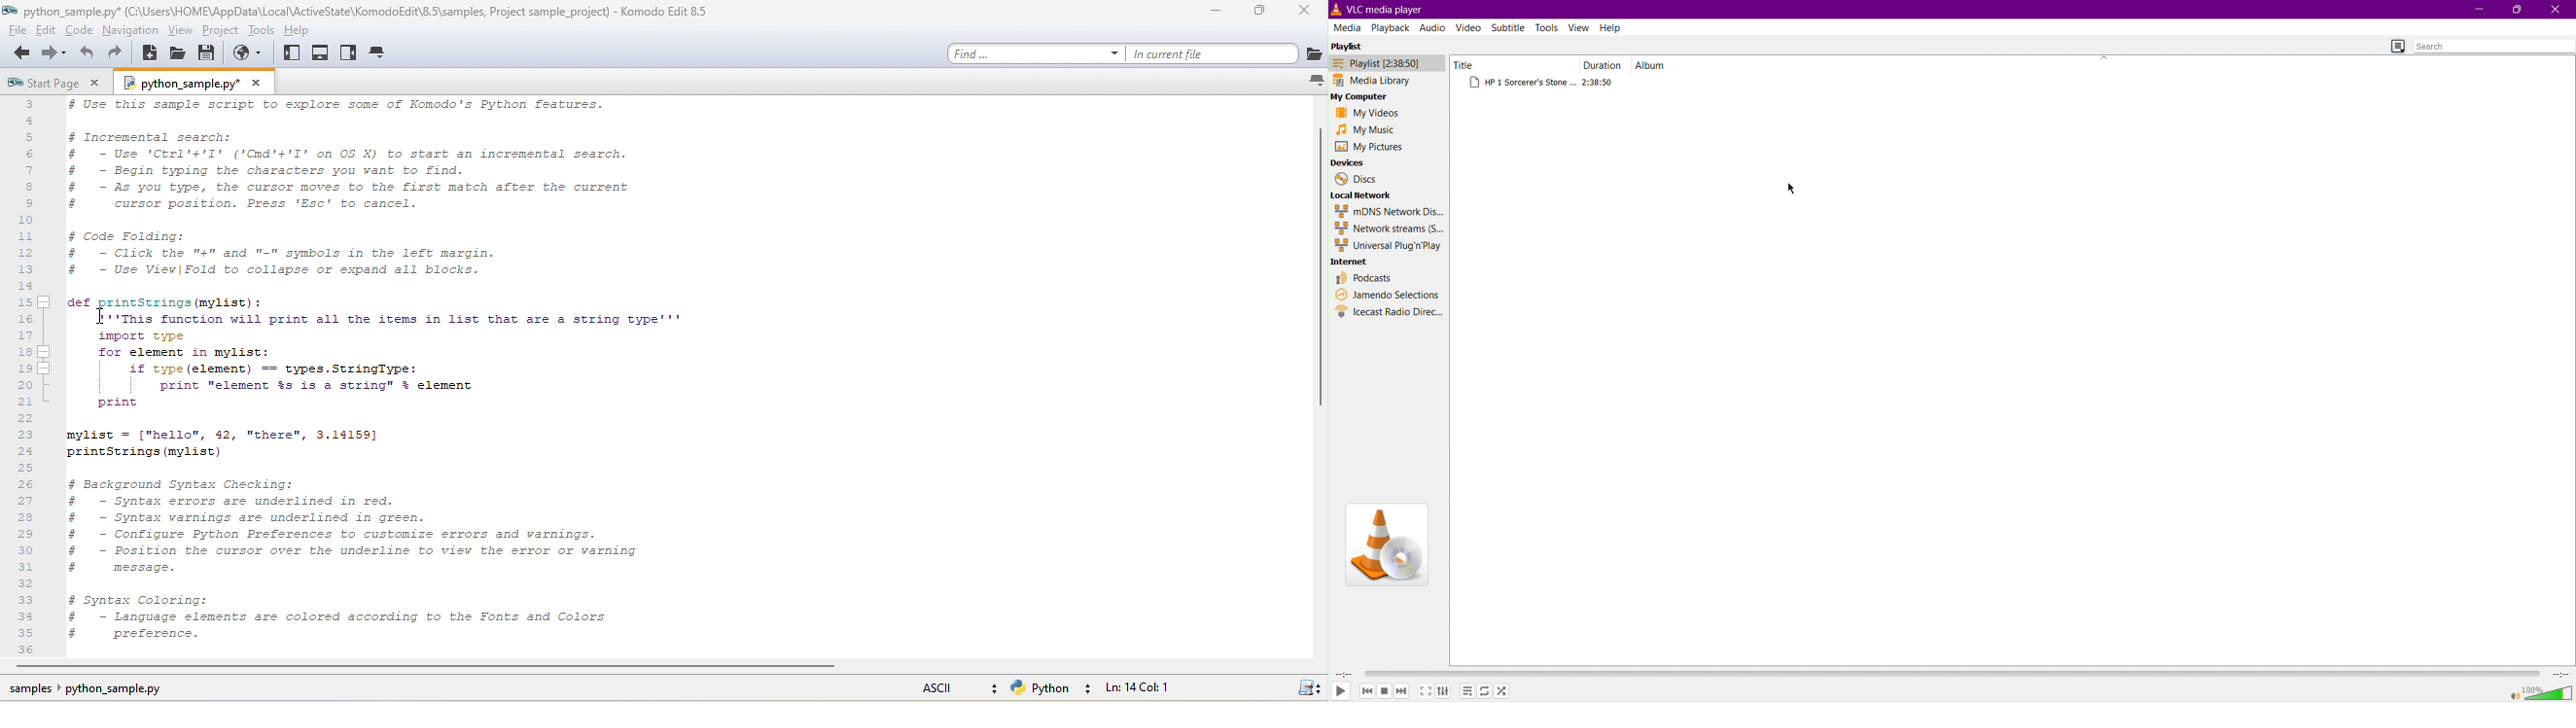 This screenshot has height=728, width=2576. What do you see at coordinates (2517, 10) in the screenshot?
I see `Maximize` at bounding box center [2517, 10].